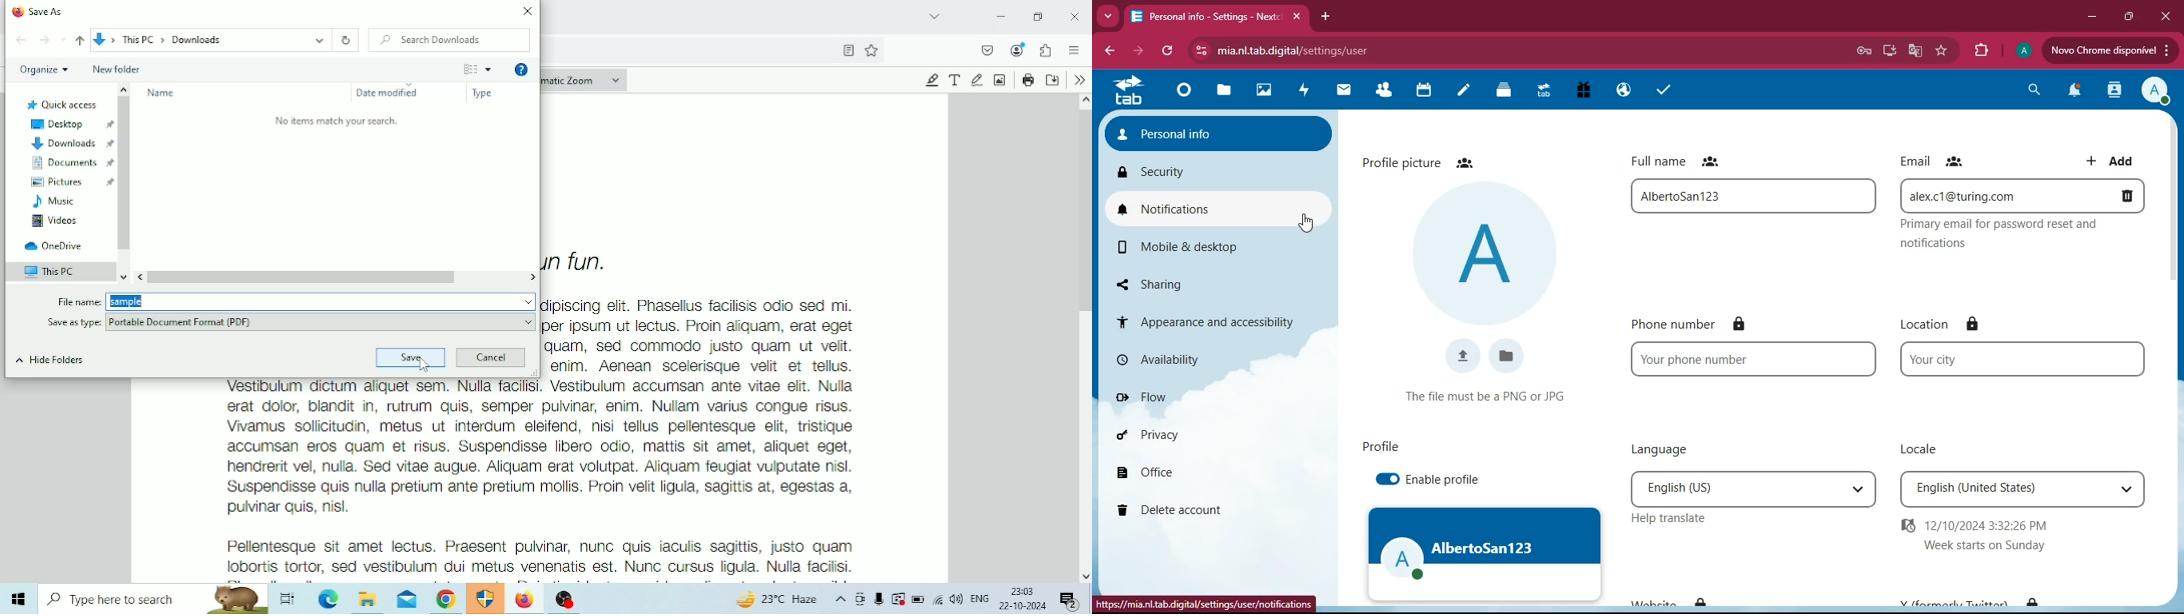  I want to click on Up to "This PC", so click(80, 41).